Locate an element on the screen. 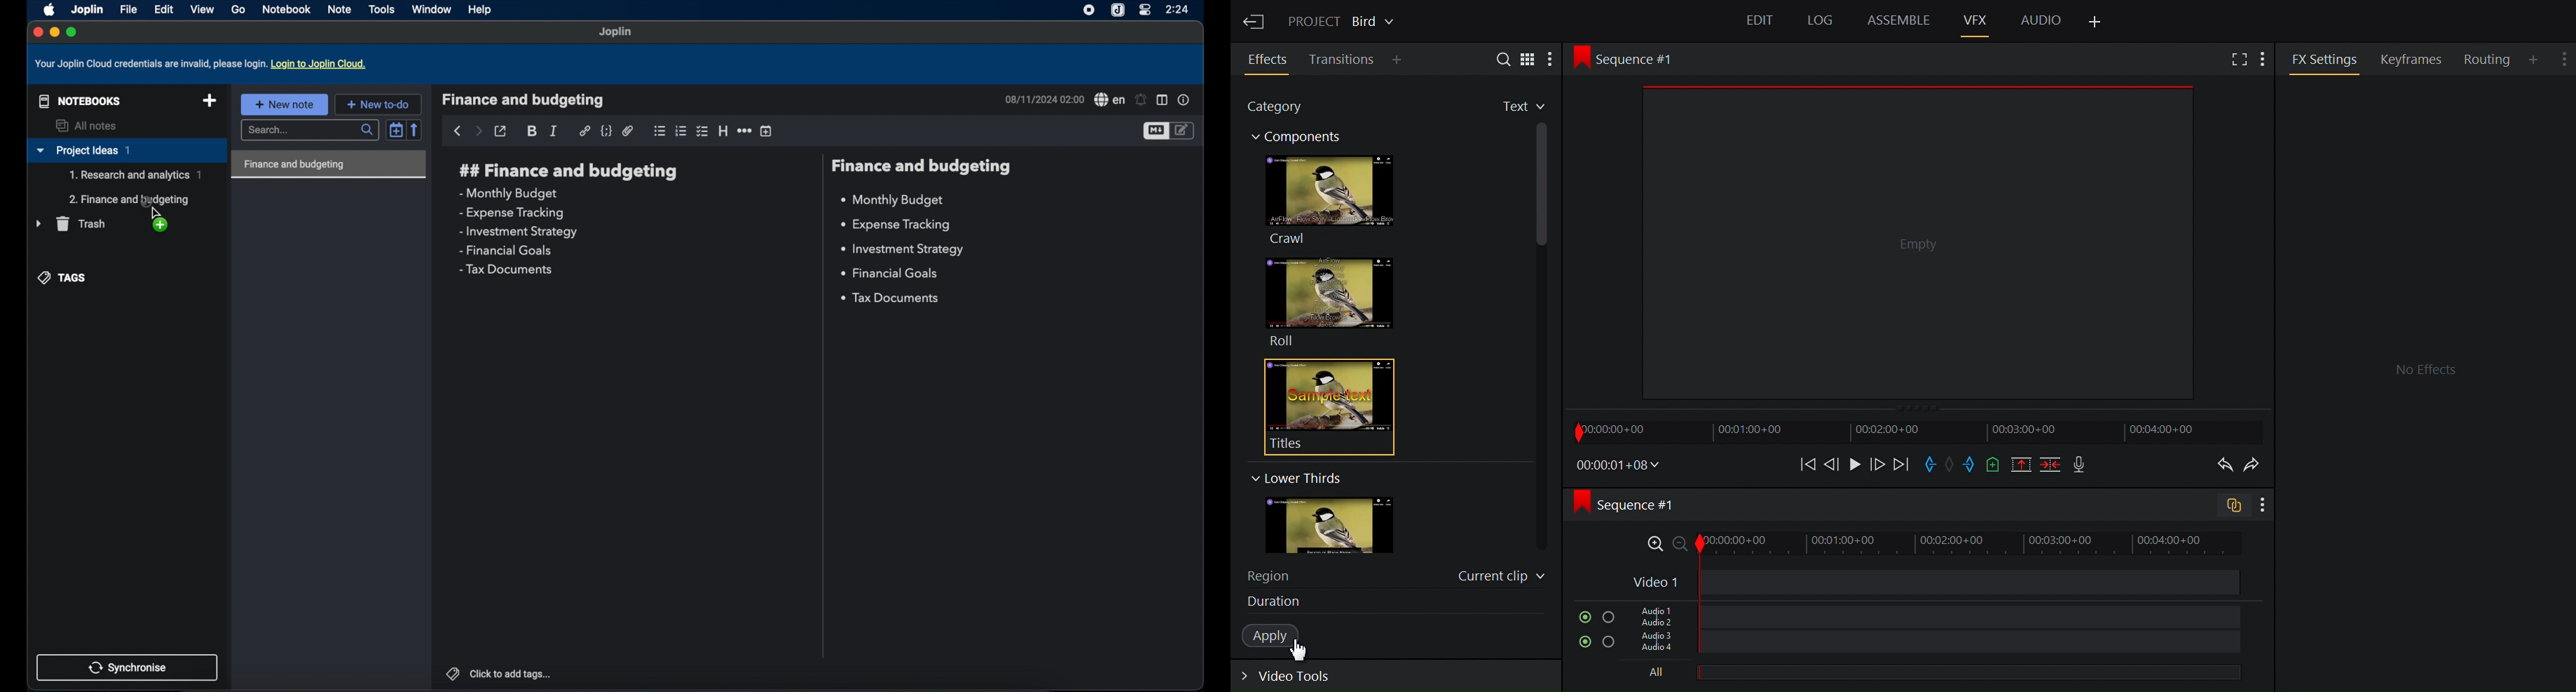 Image resolution: width=2576 pixels, height=700 pixels. numbered list is located at coordinates (681, 131).